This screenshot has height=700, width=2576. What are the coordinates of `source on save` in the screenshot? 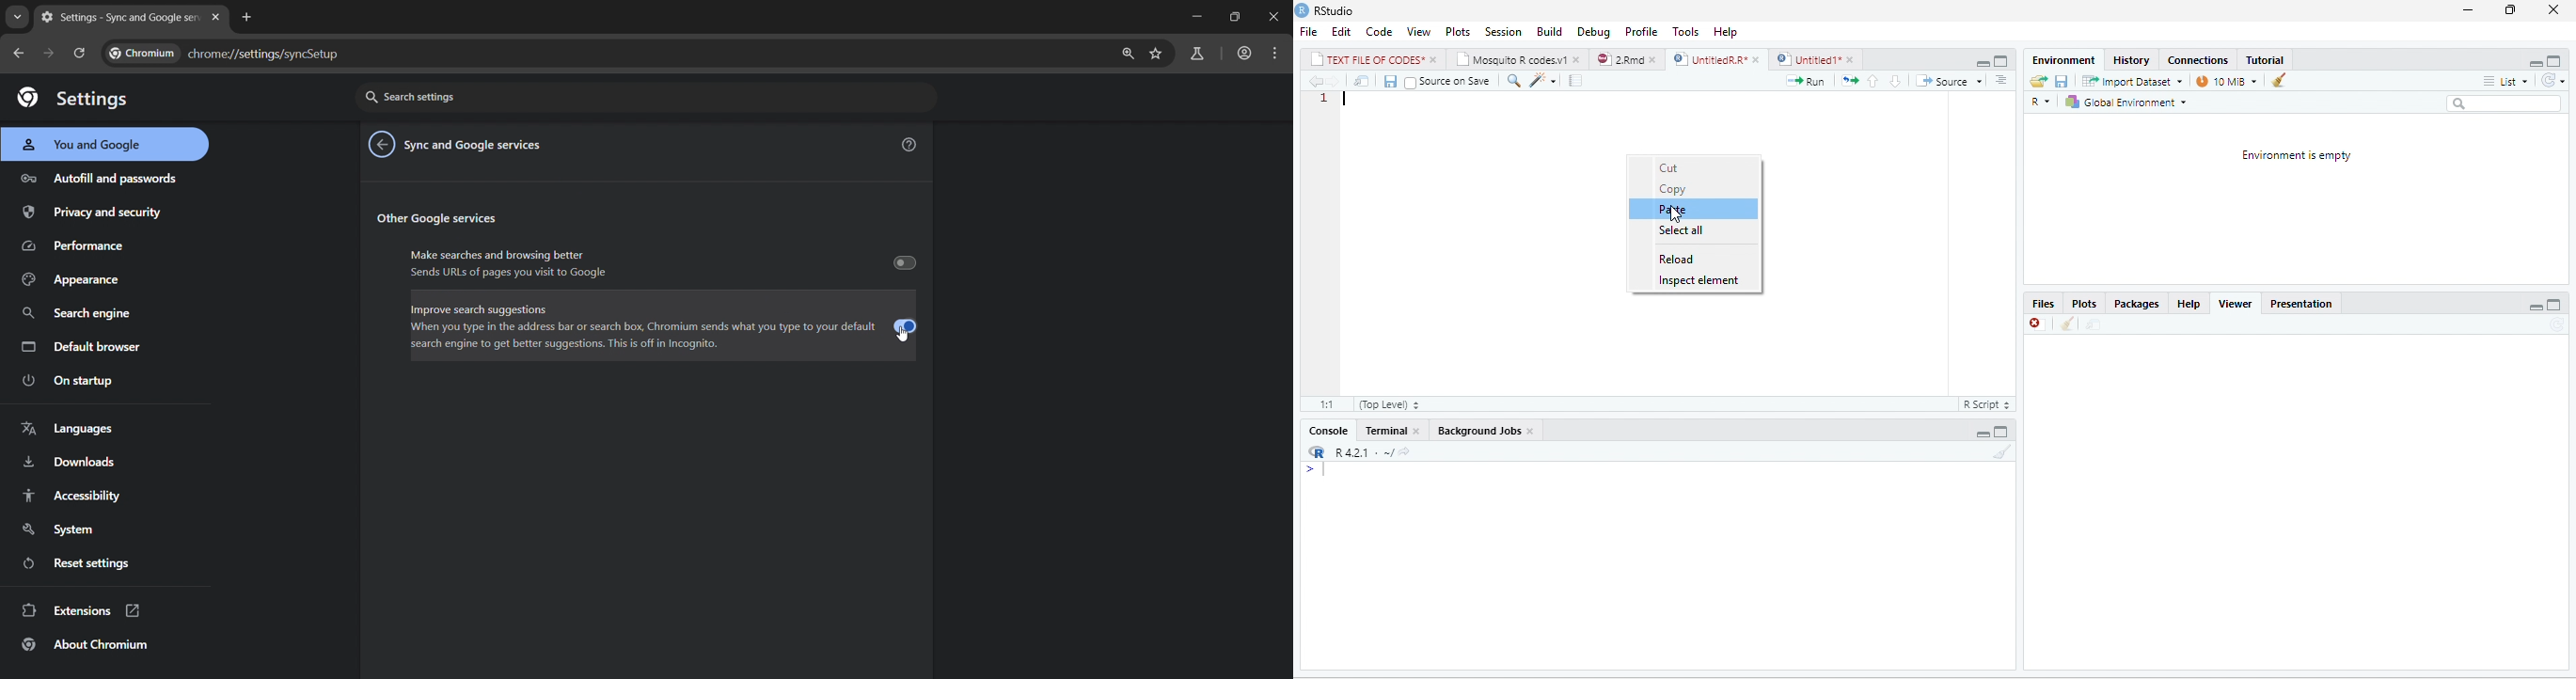 It's located at (1454, 81).